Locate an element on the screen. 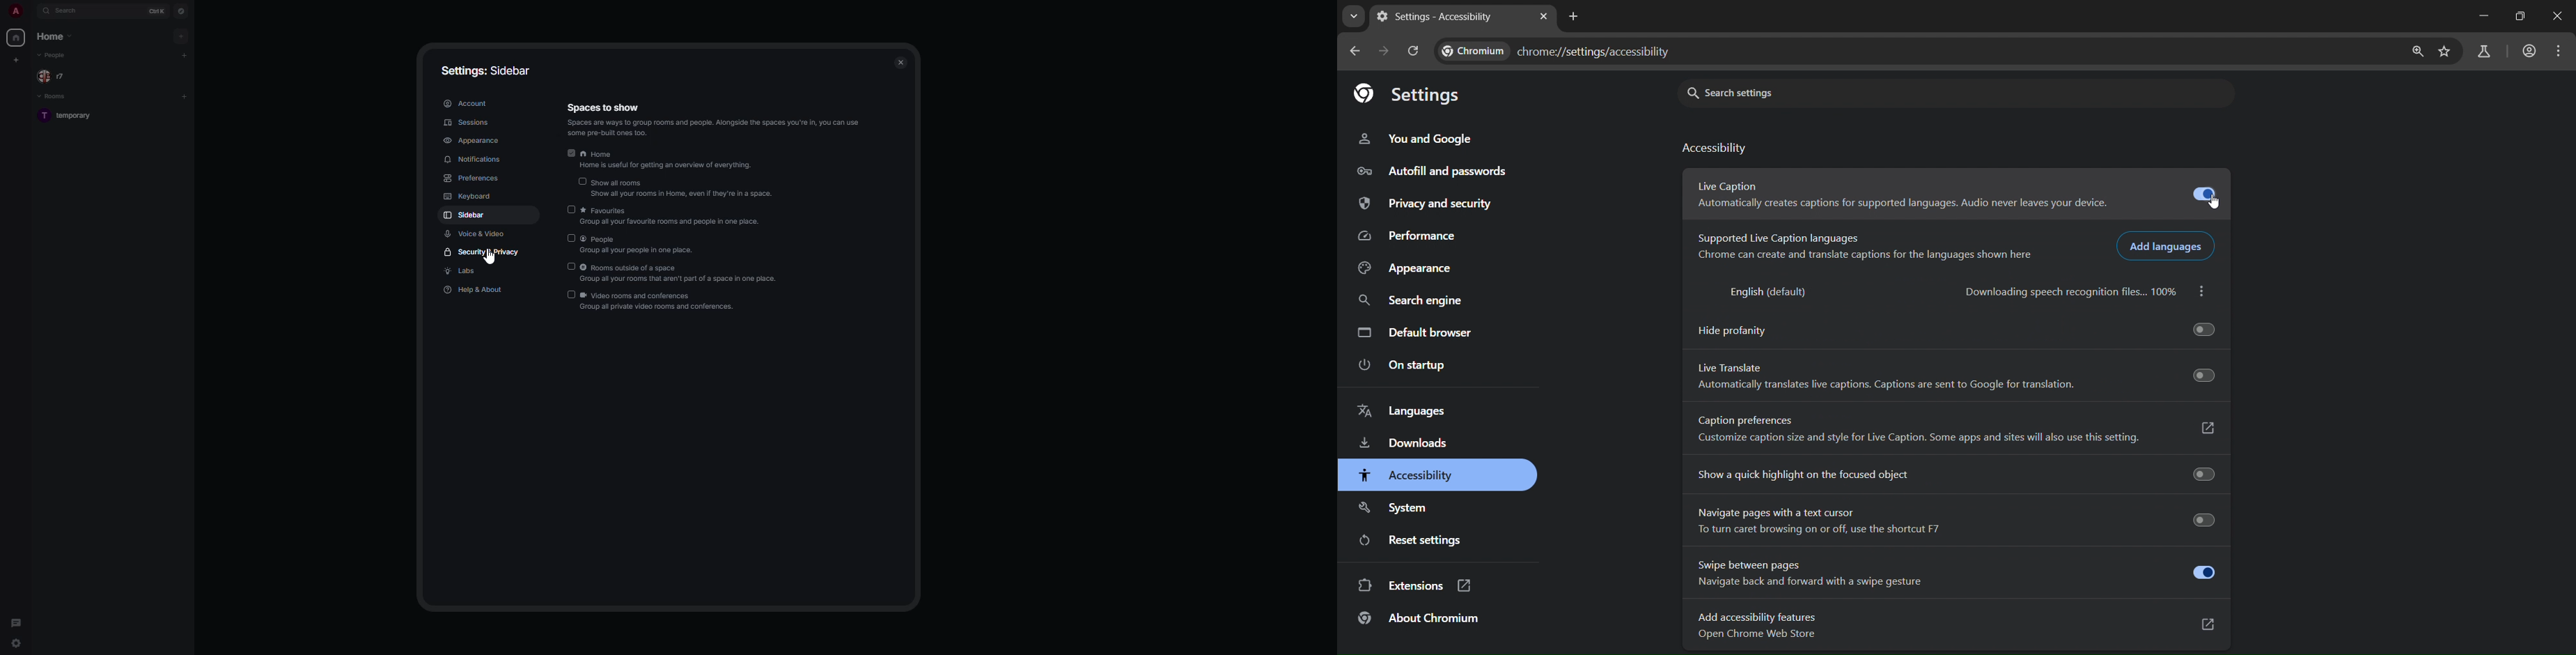 Image resolution: width=2576 pixels, height=672 pixels. search engine is located at coordinates (1416, 301).